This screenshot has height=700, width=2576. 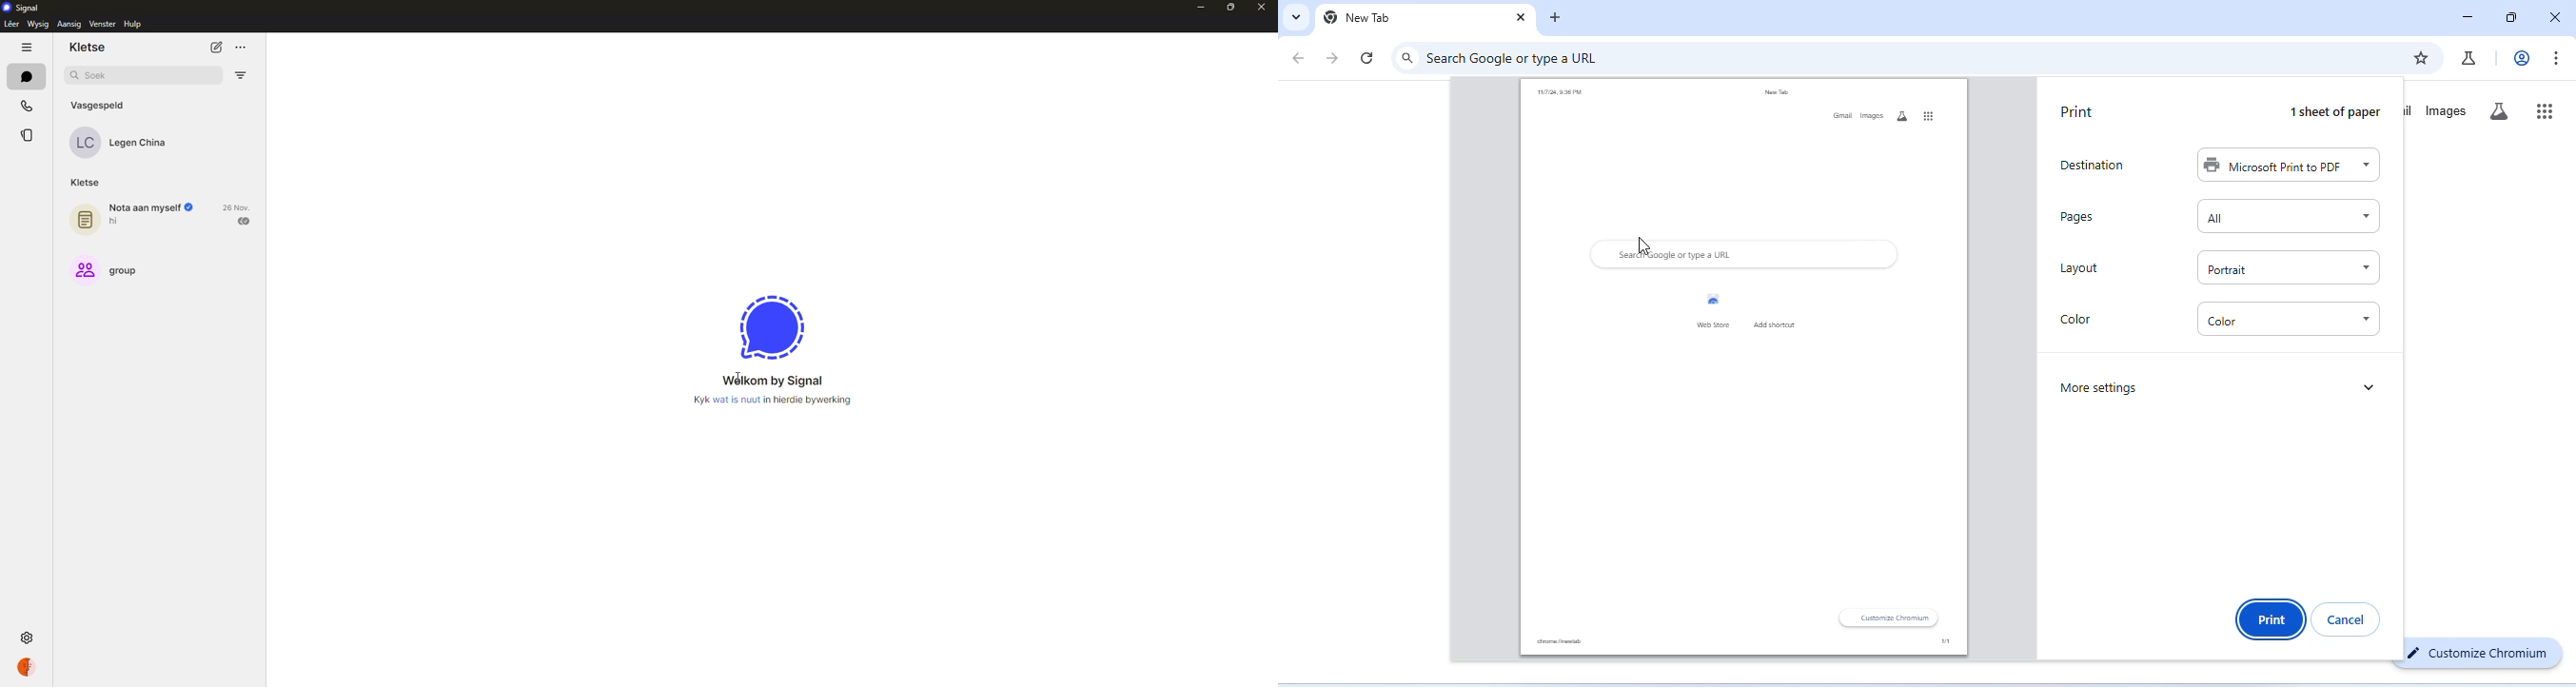 I want to click on bookmark, so click(x=2421, y=58).